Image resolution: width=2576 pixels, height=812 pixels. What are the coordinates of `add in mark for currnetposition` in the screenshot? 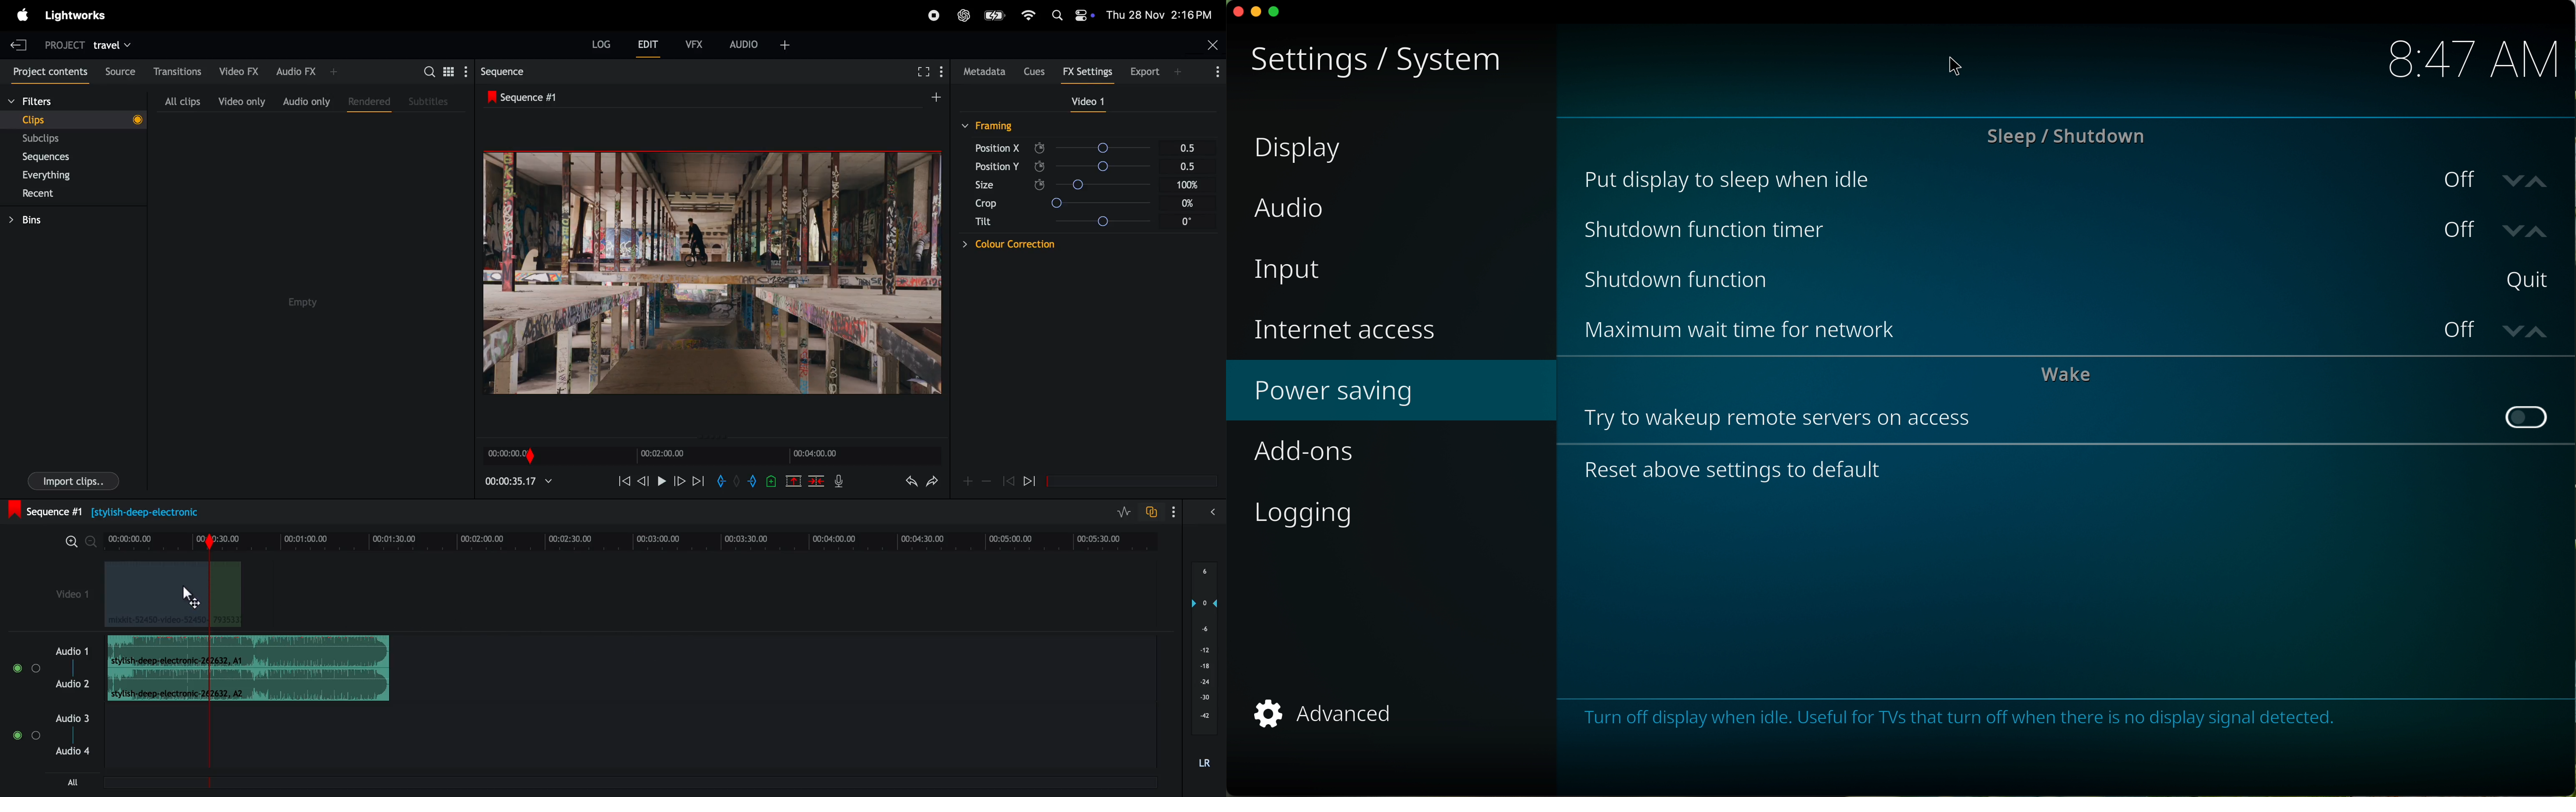 It's located at (723, 483).